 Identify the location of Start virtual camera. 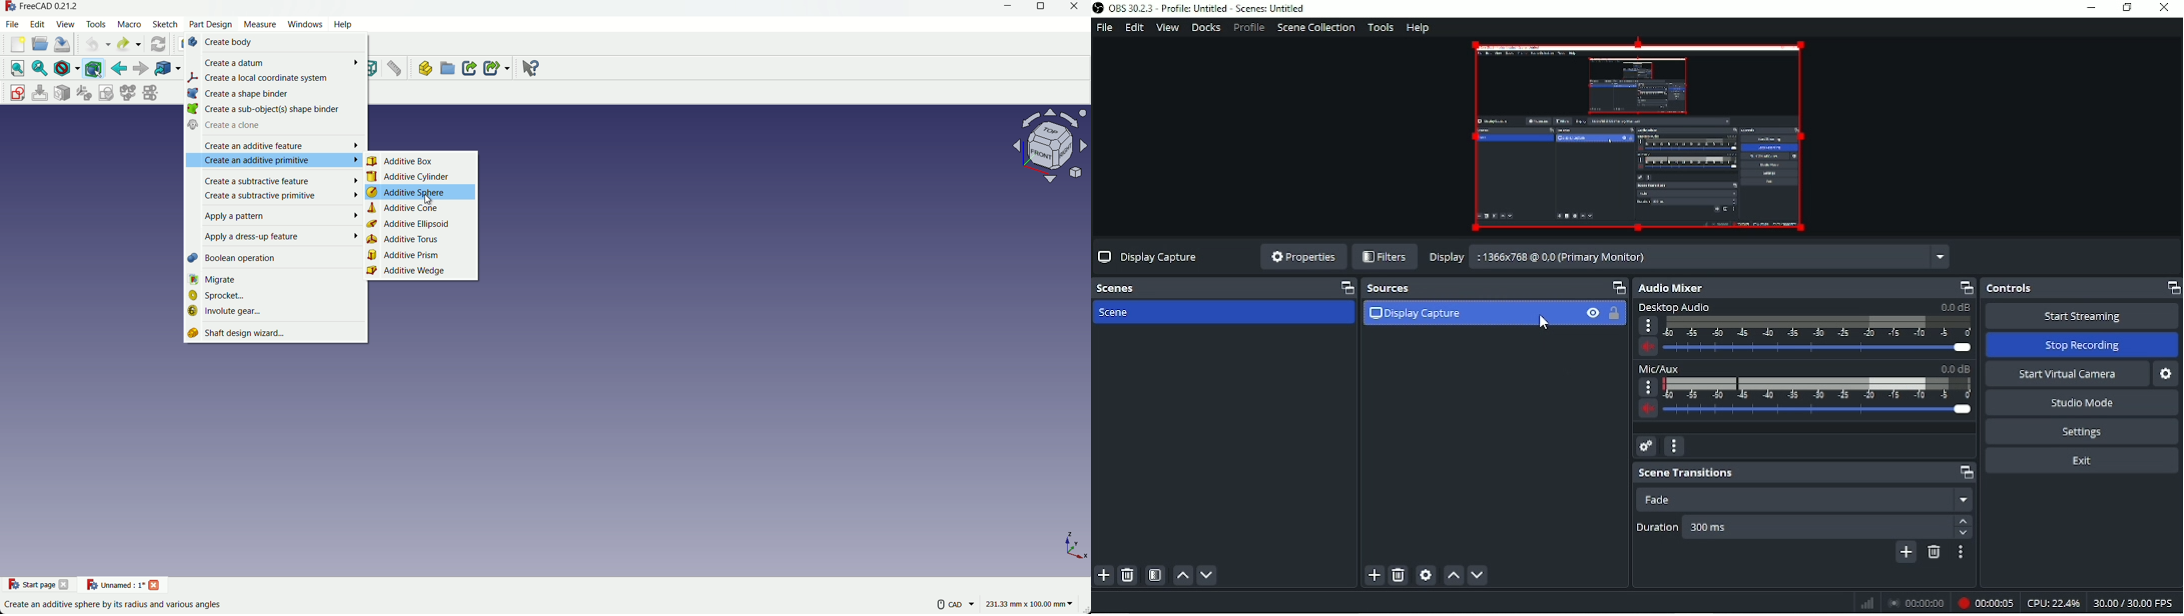
(2067, 373).